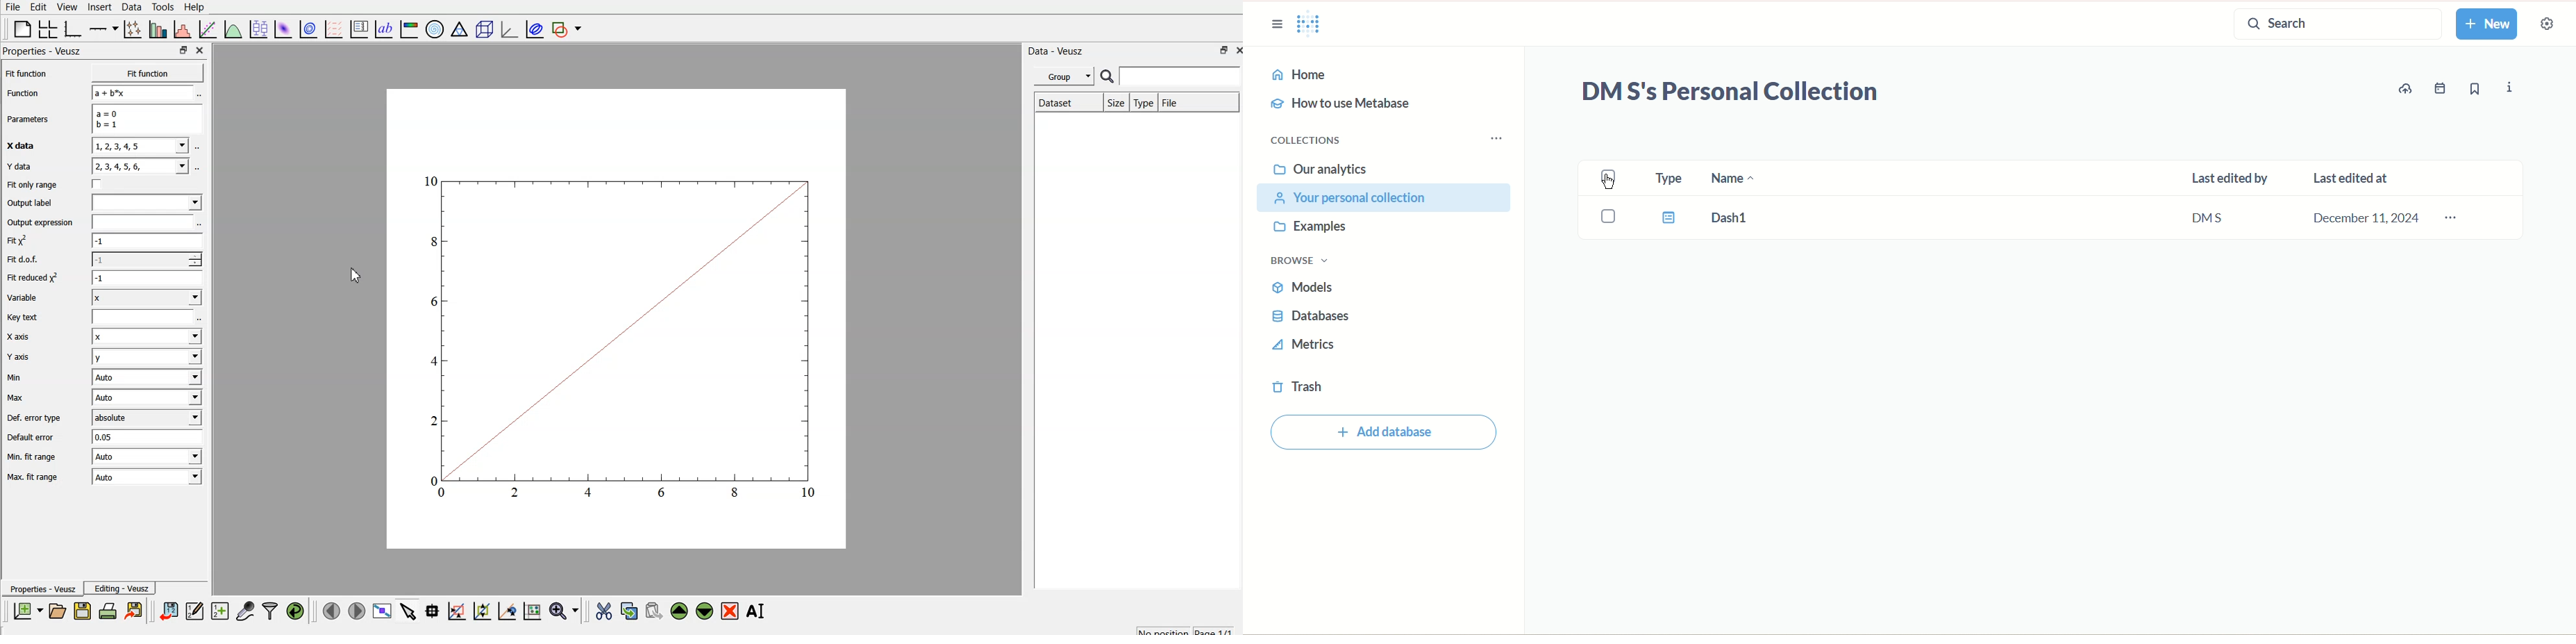 Image resolution: width=2576 pixels, height=644 pixels. I want to click on DM S's Personal Collection, so click(1730, 91).